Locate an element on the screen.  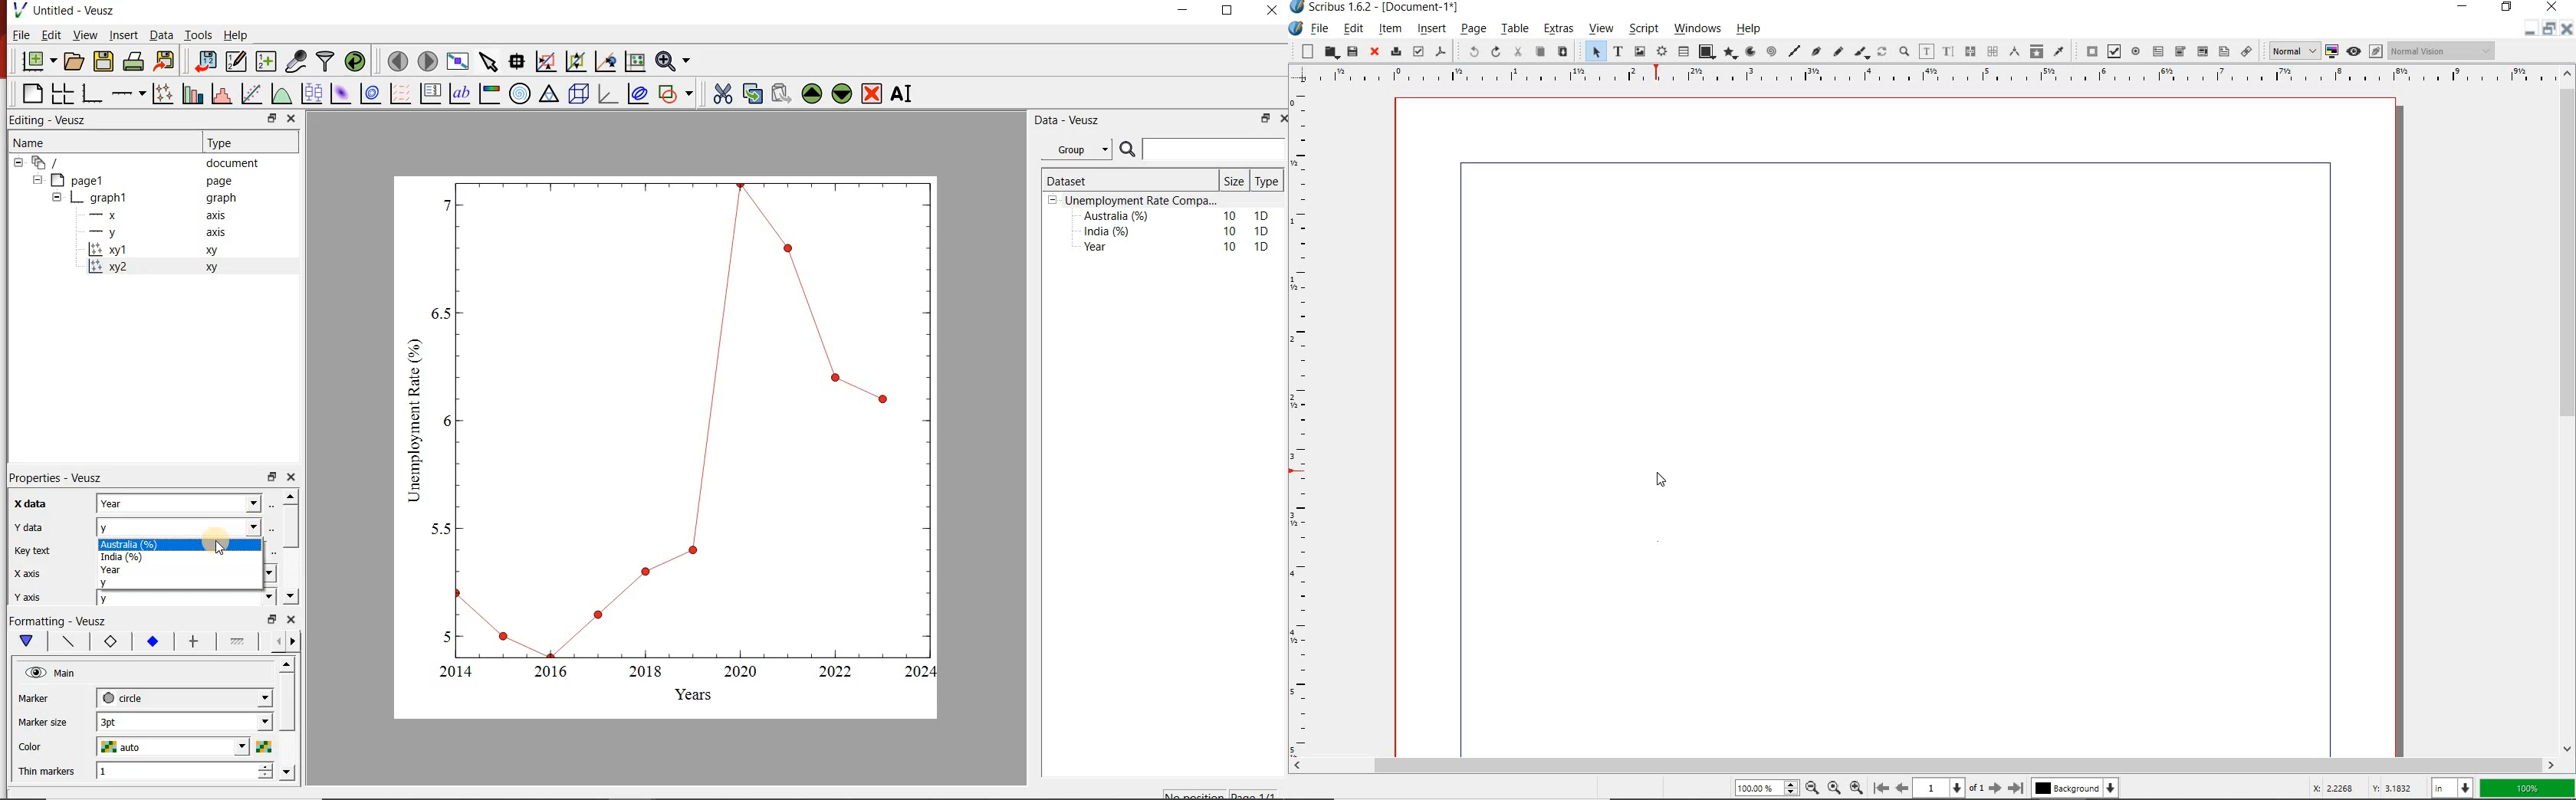
Minimize is located at coordinates (2548, 30).